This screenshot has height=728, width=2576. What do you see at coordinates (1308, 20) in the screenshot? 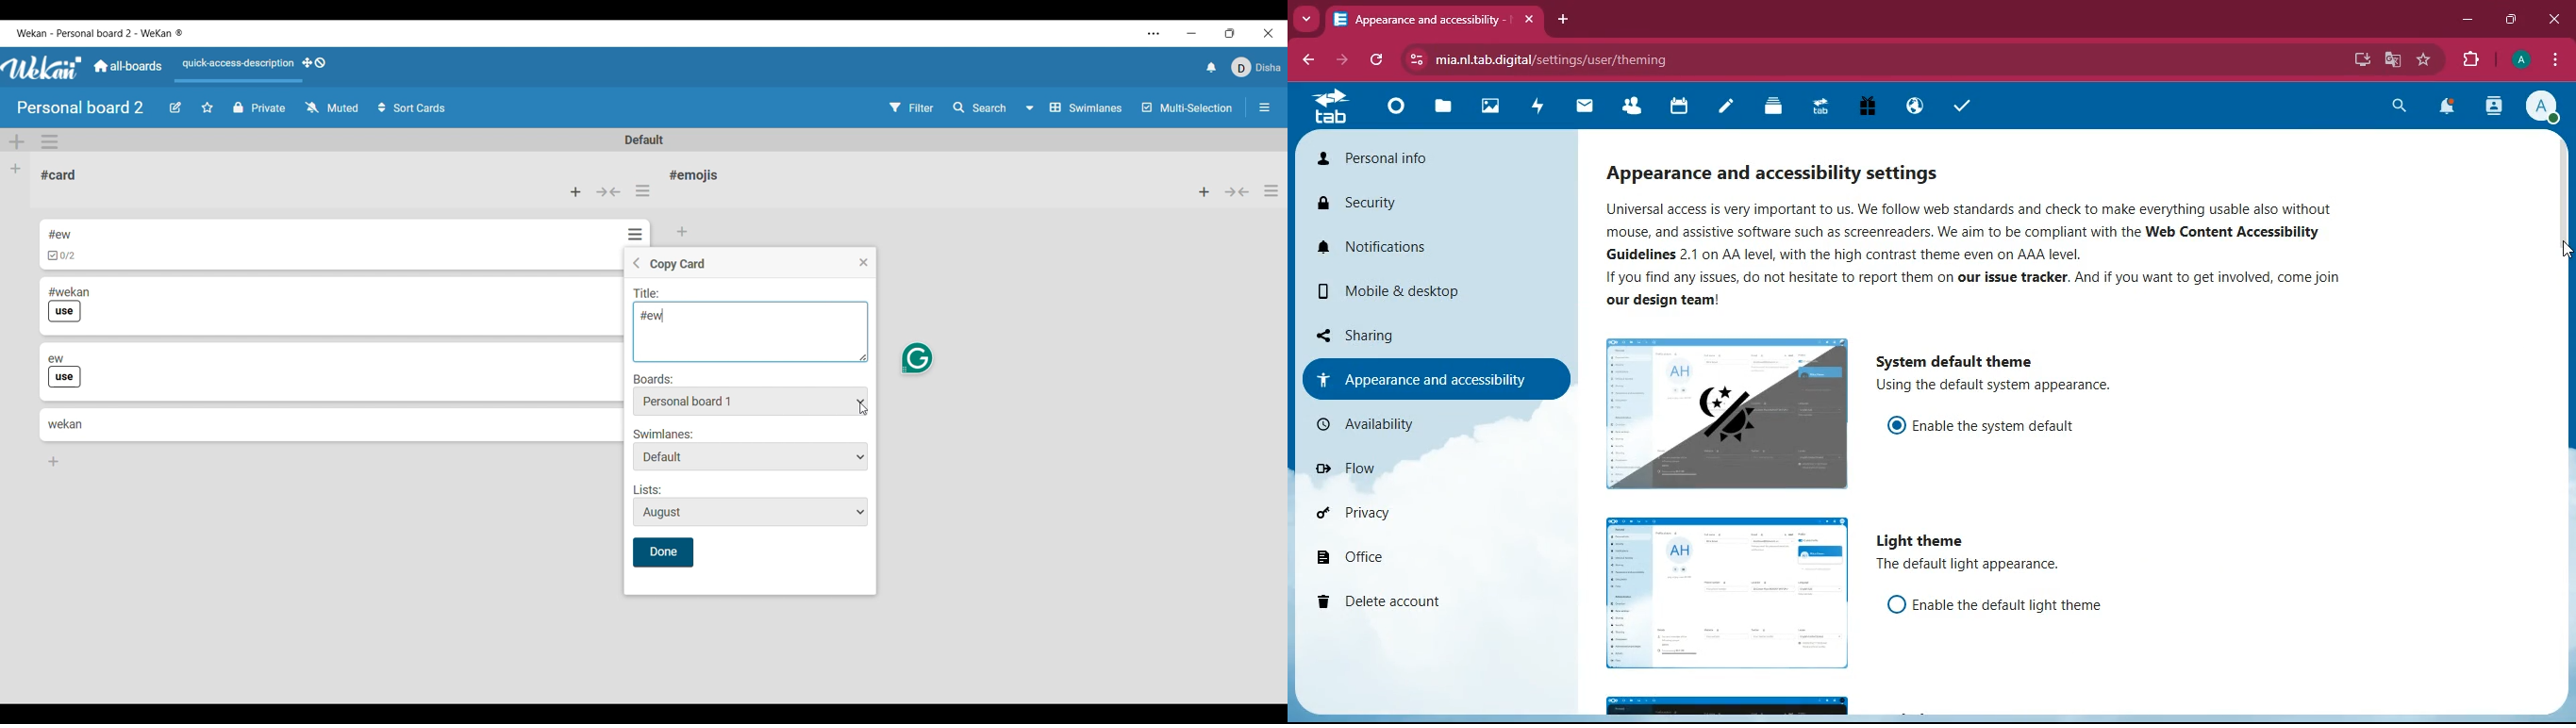
I see `more` at bounding box center [1308, 20].